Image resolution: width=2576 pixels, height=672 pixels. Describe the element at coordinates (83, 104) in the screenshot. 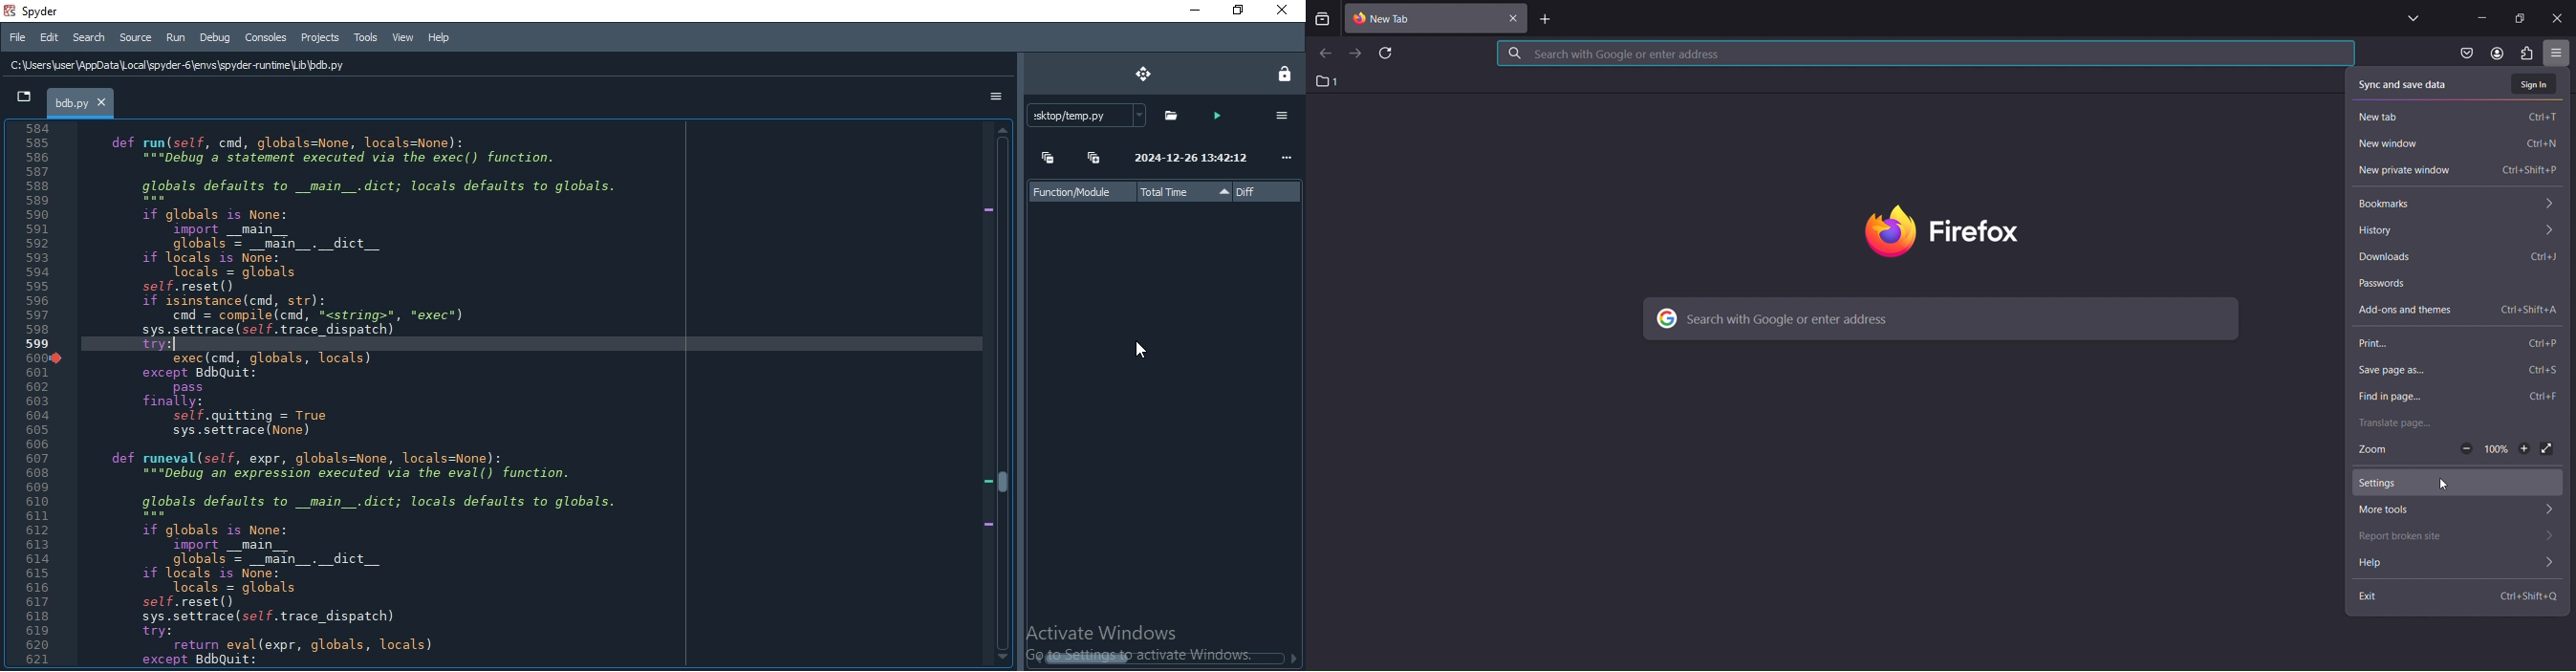

I see `bdb.py` at that location.